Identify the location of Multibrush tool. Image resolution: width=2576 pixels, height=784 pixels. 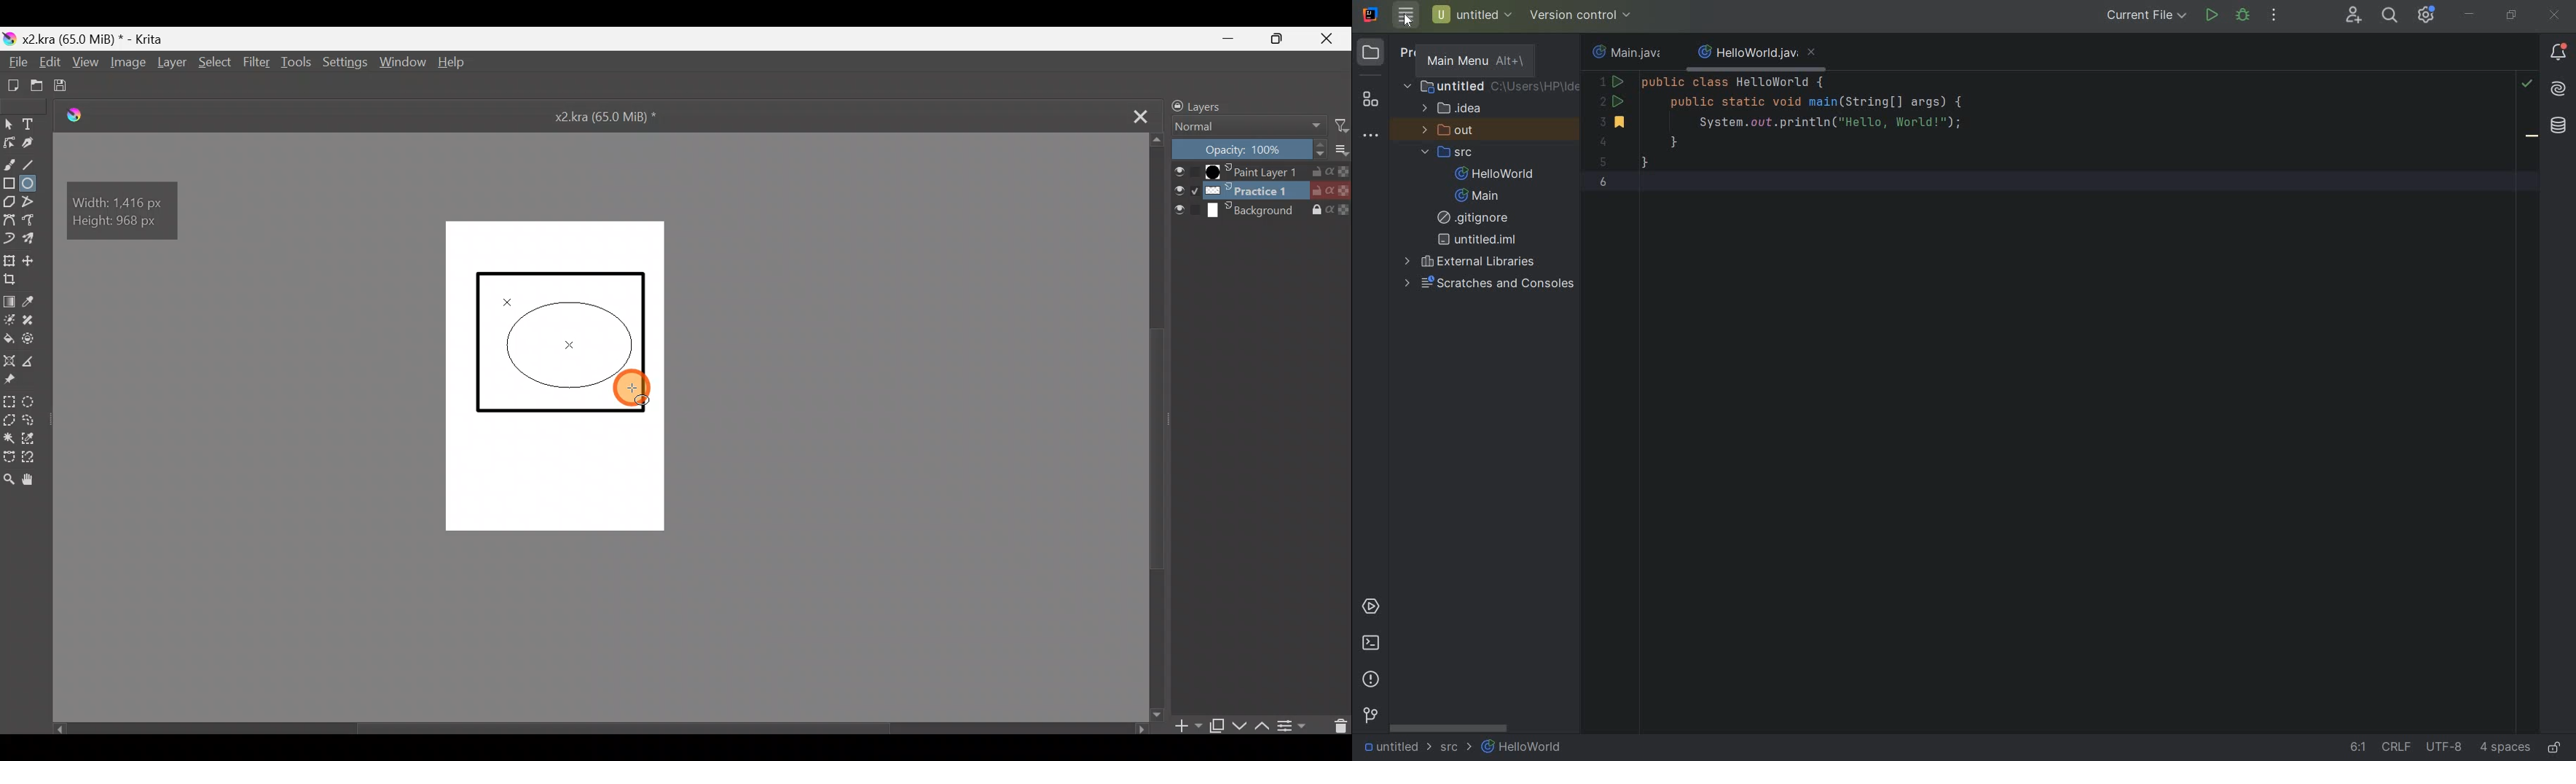
(32, 238).